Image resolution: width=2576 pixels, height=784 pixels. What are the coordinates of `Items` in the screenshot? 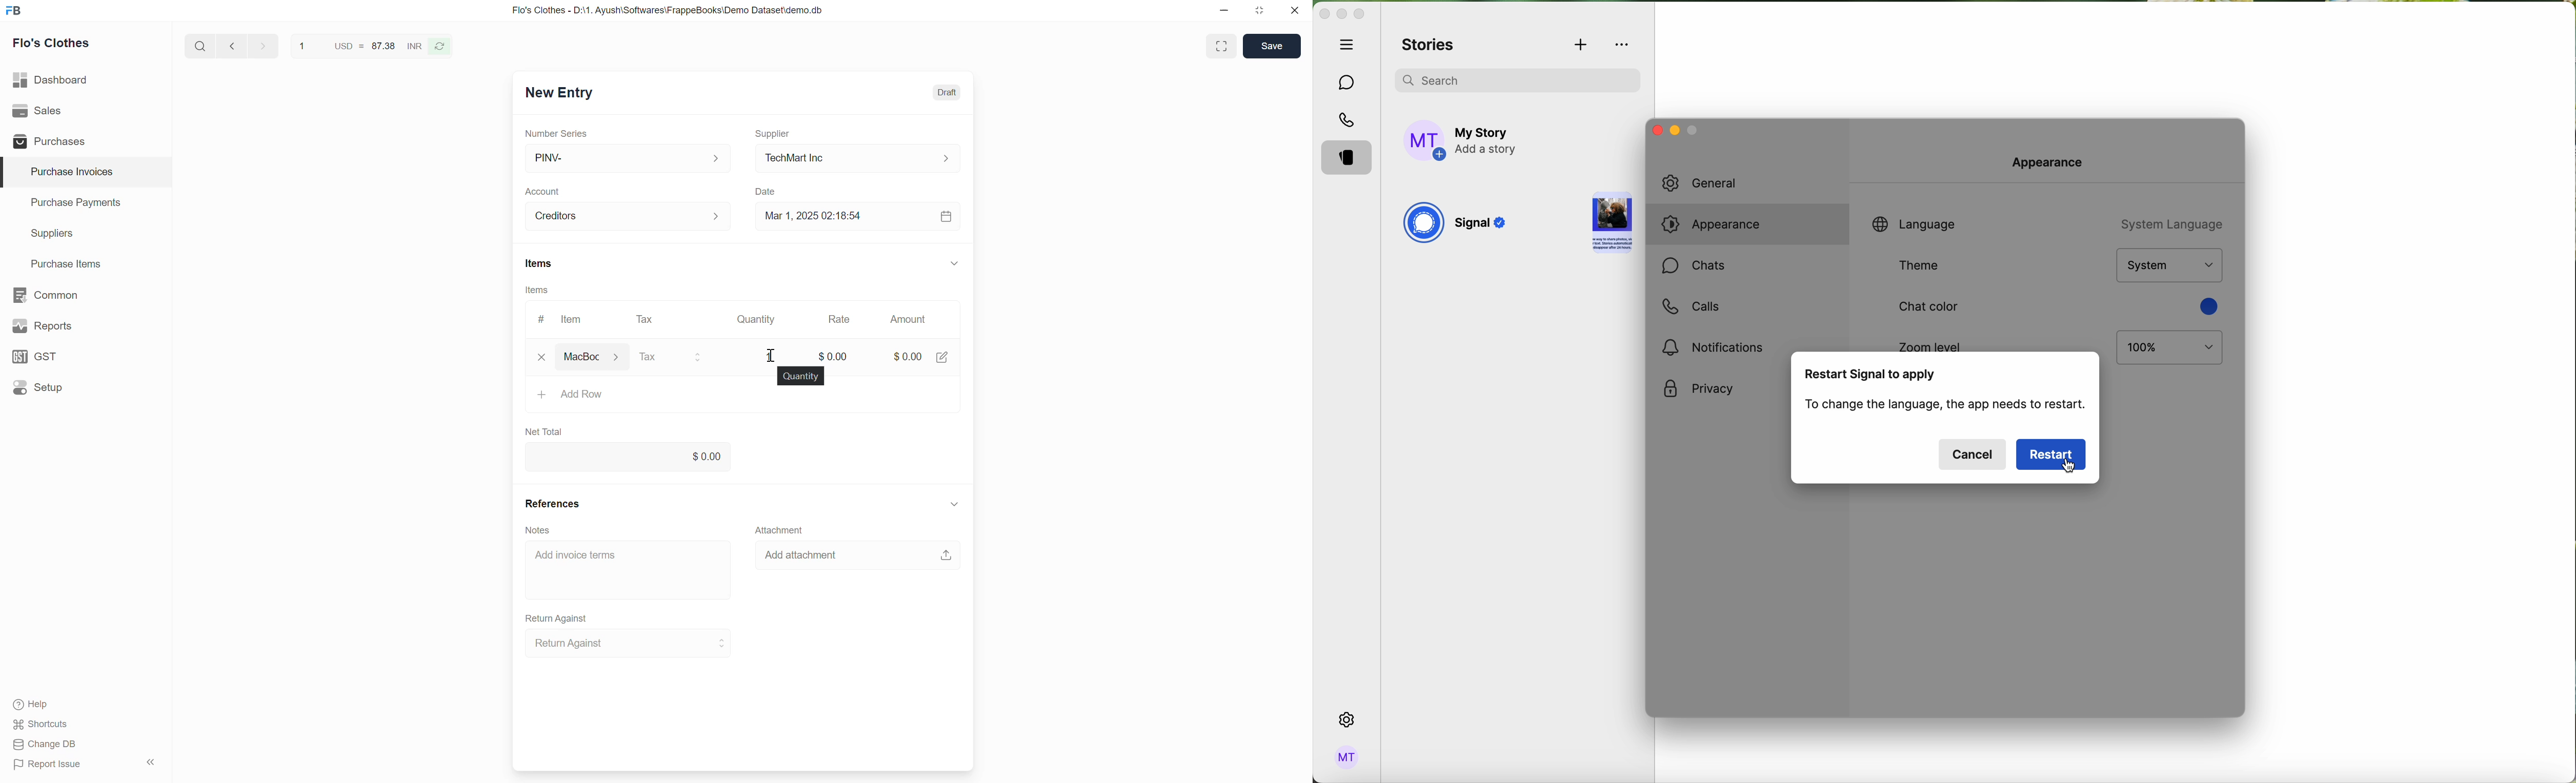 It's located at (539, 263).